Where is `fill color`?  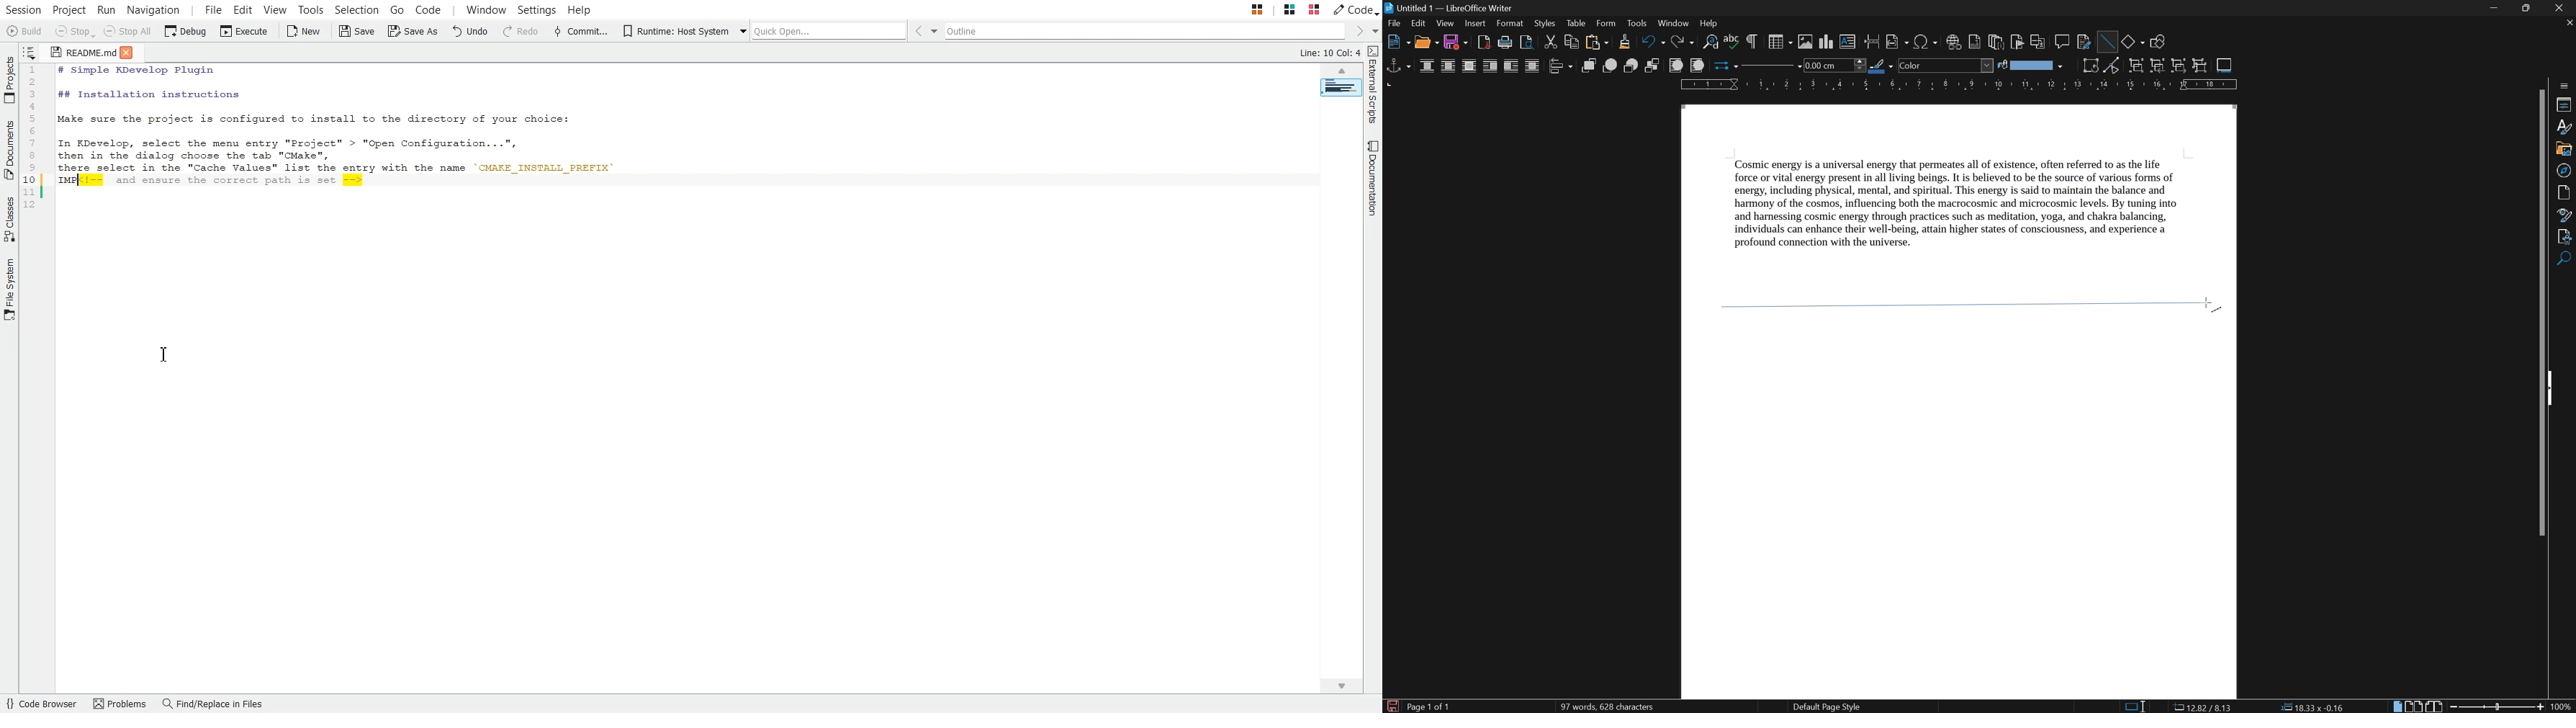 fill color is located at coordinates (2030, 65).